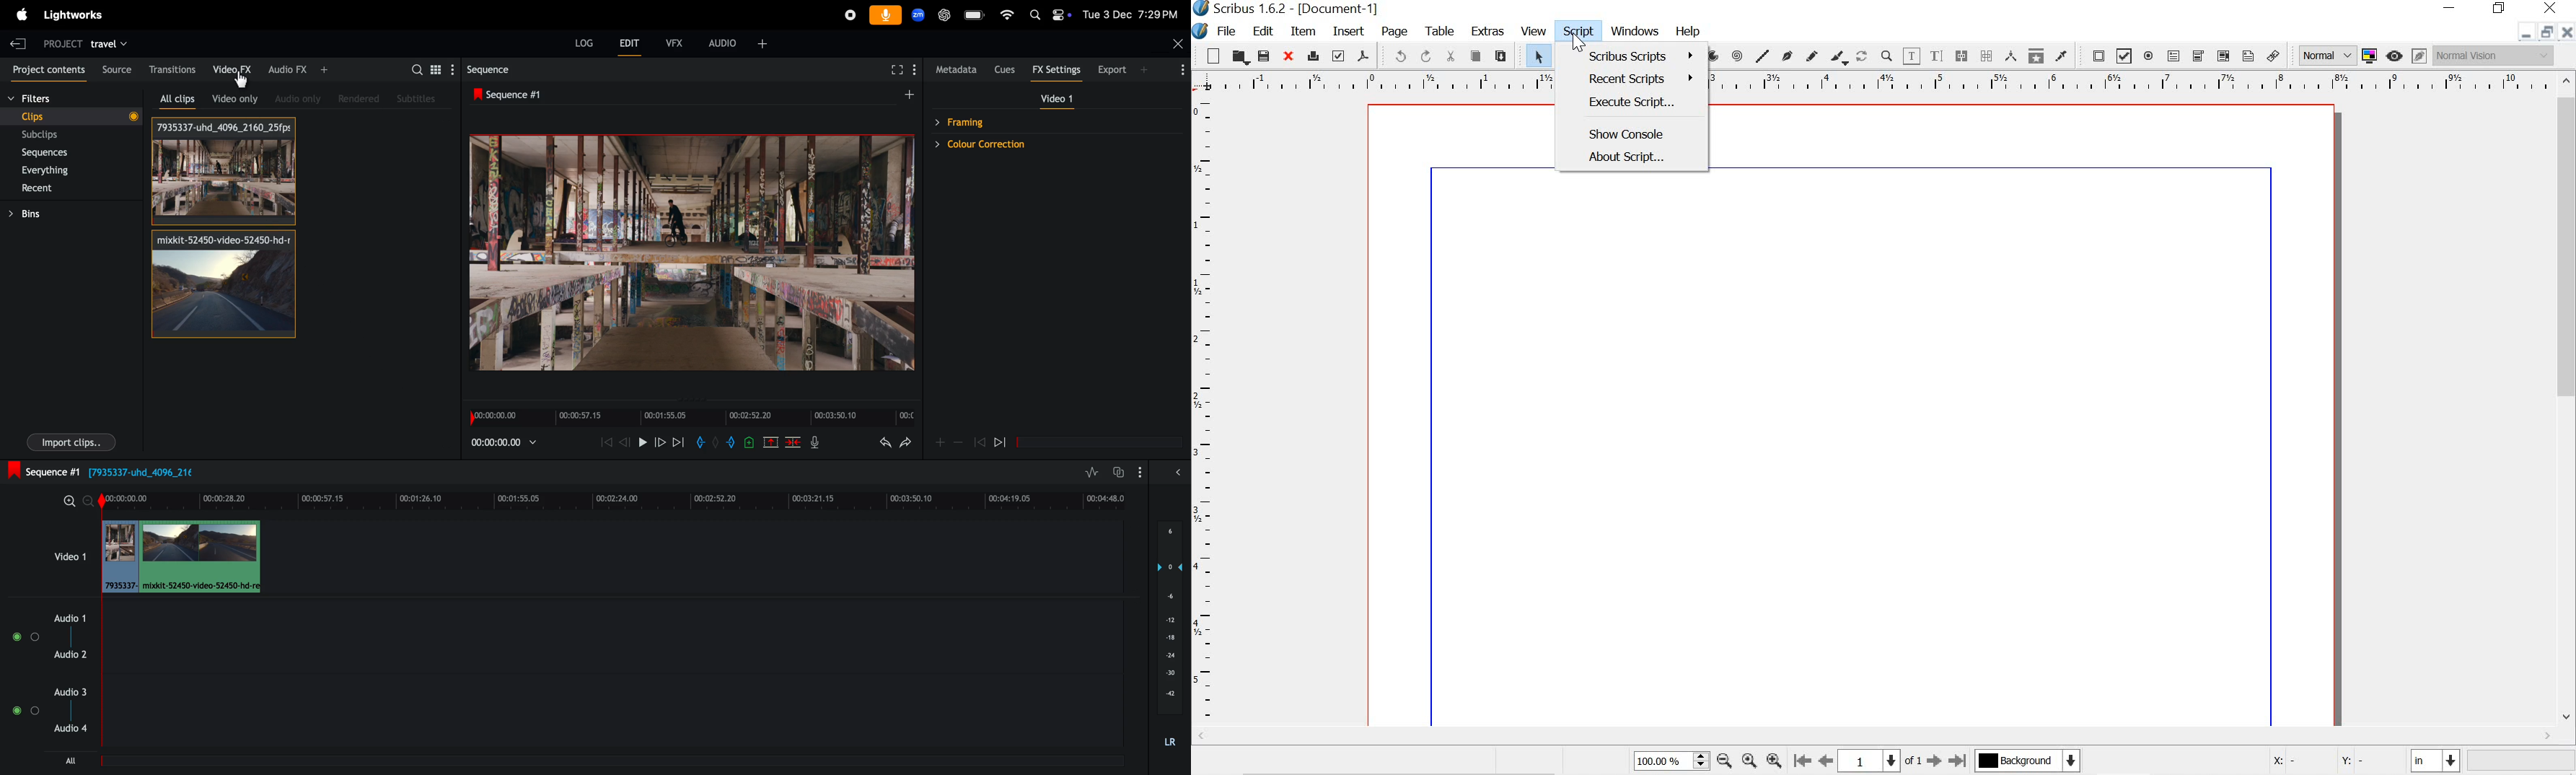 The width and height of the screenshot is (2576, 784). What do you see at coordinates (356, 97) in the screenshot?
I see `rendered` at bounding box center [356, 97].